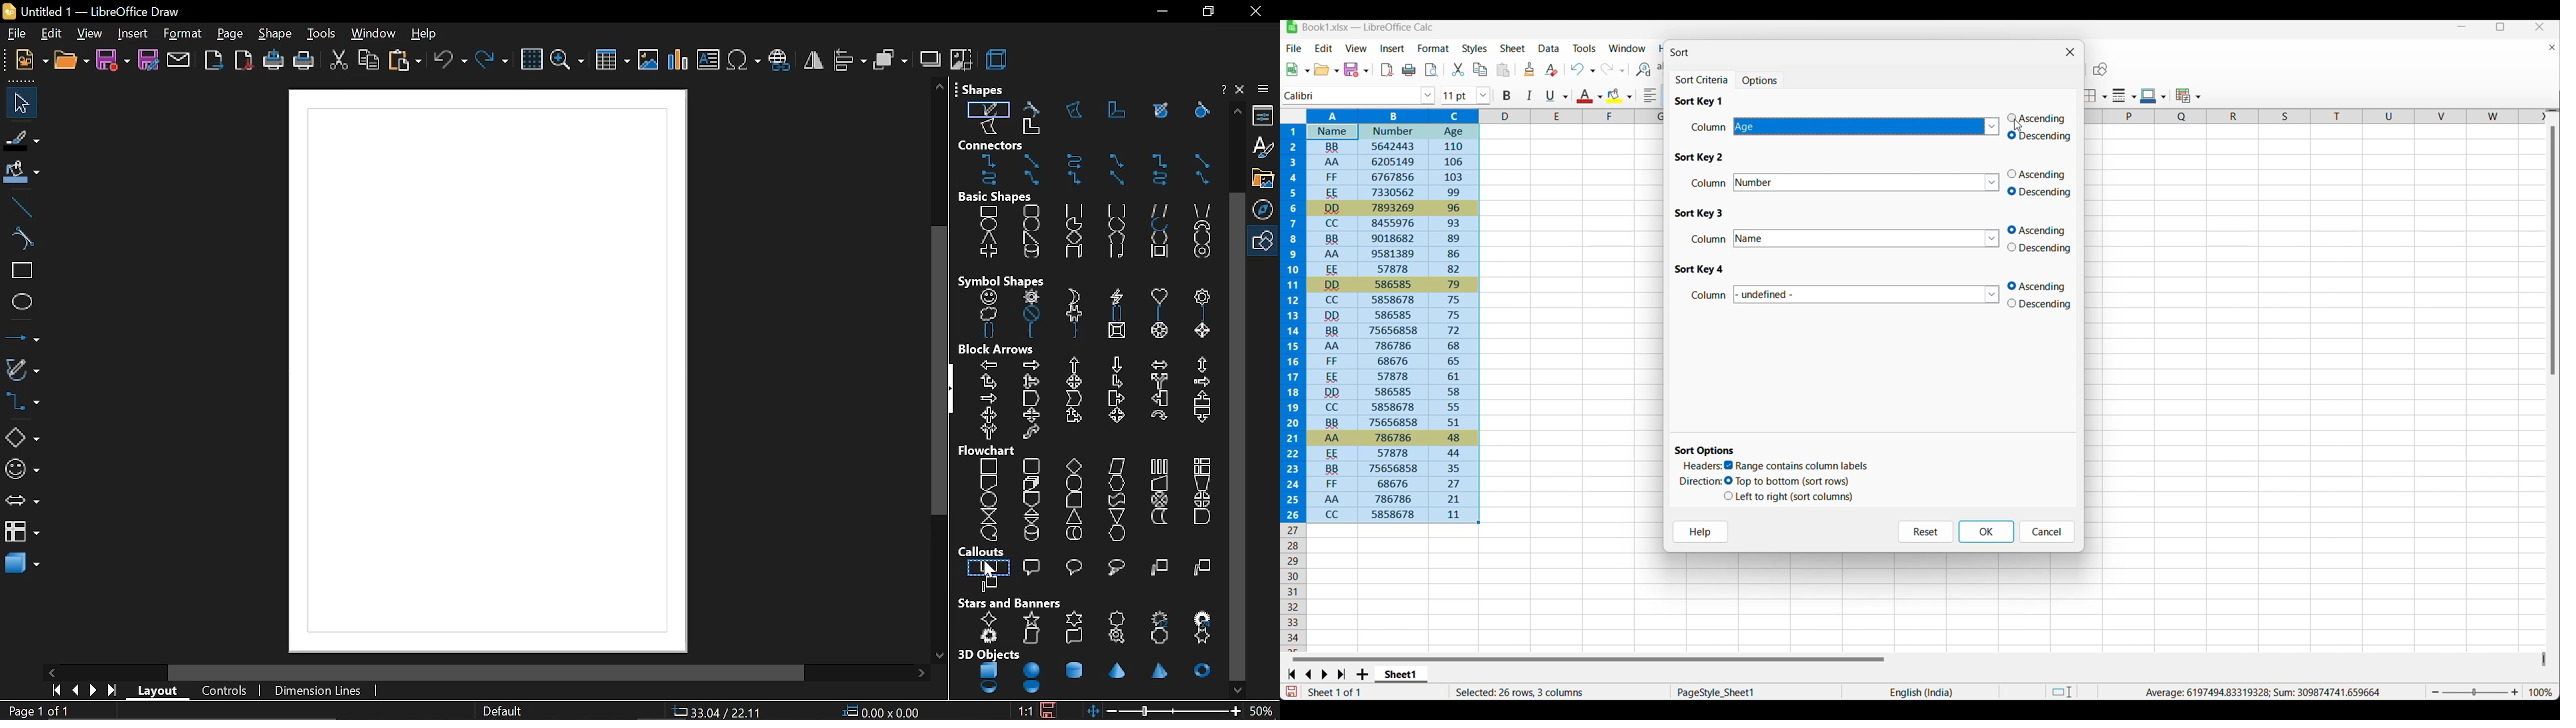 The image size is (2576, 728). Describe the element at coordinates (1076, 111) in the screenshot. I see `polygon` at that location.